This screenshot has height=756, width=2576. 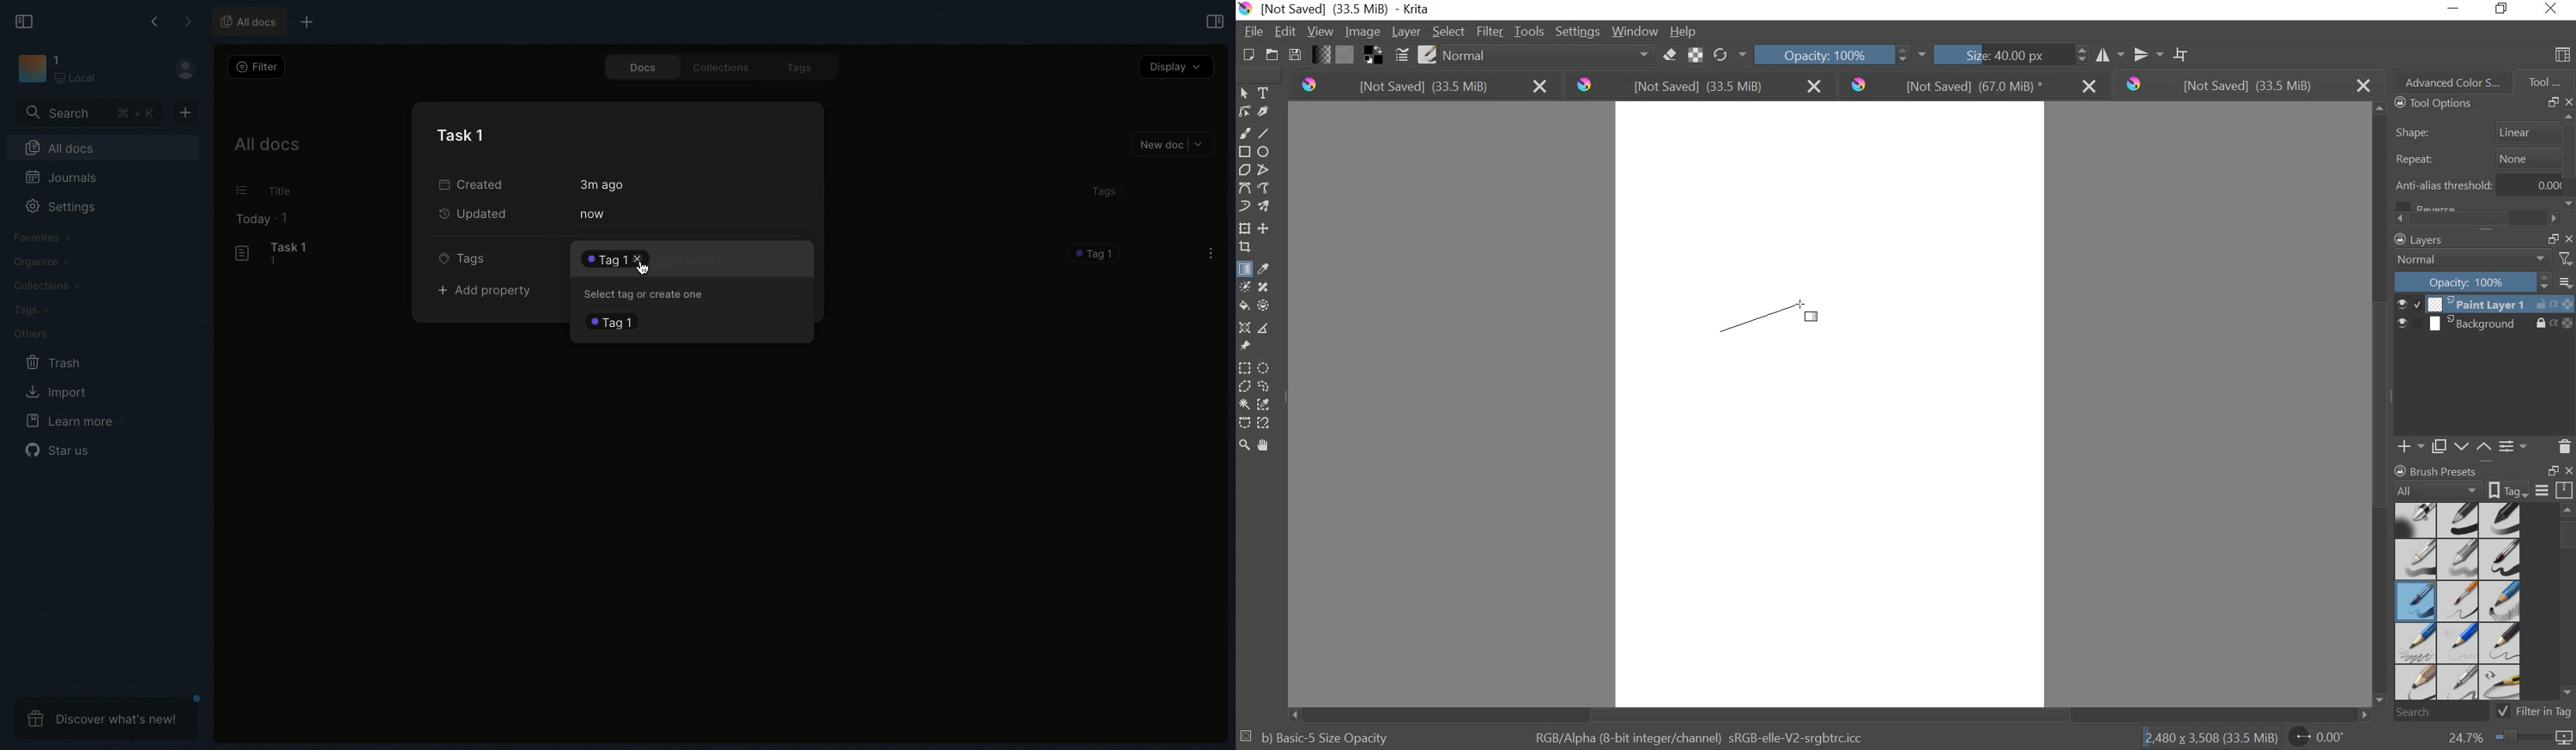 I want to click on BRUSH PRESET TYPES, so click(x=2462, y=601).